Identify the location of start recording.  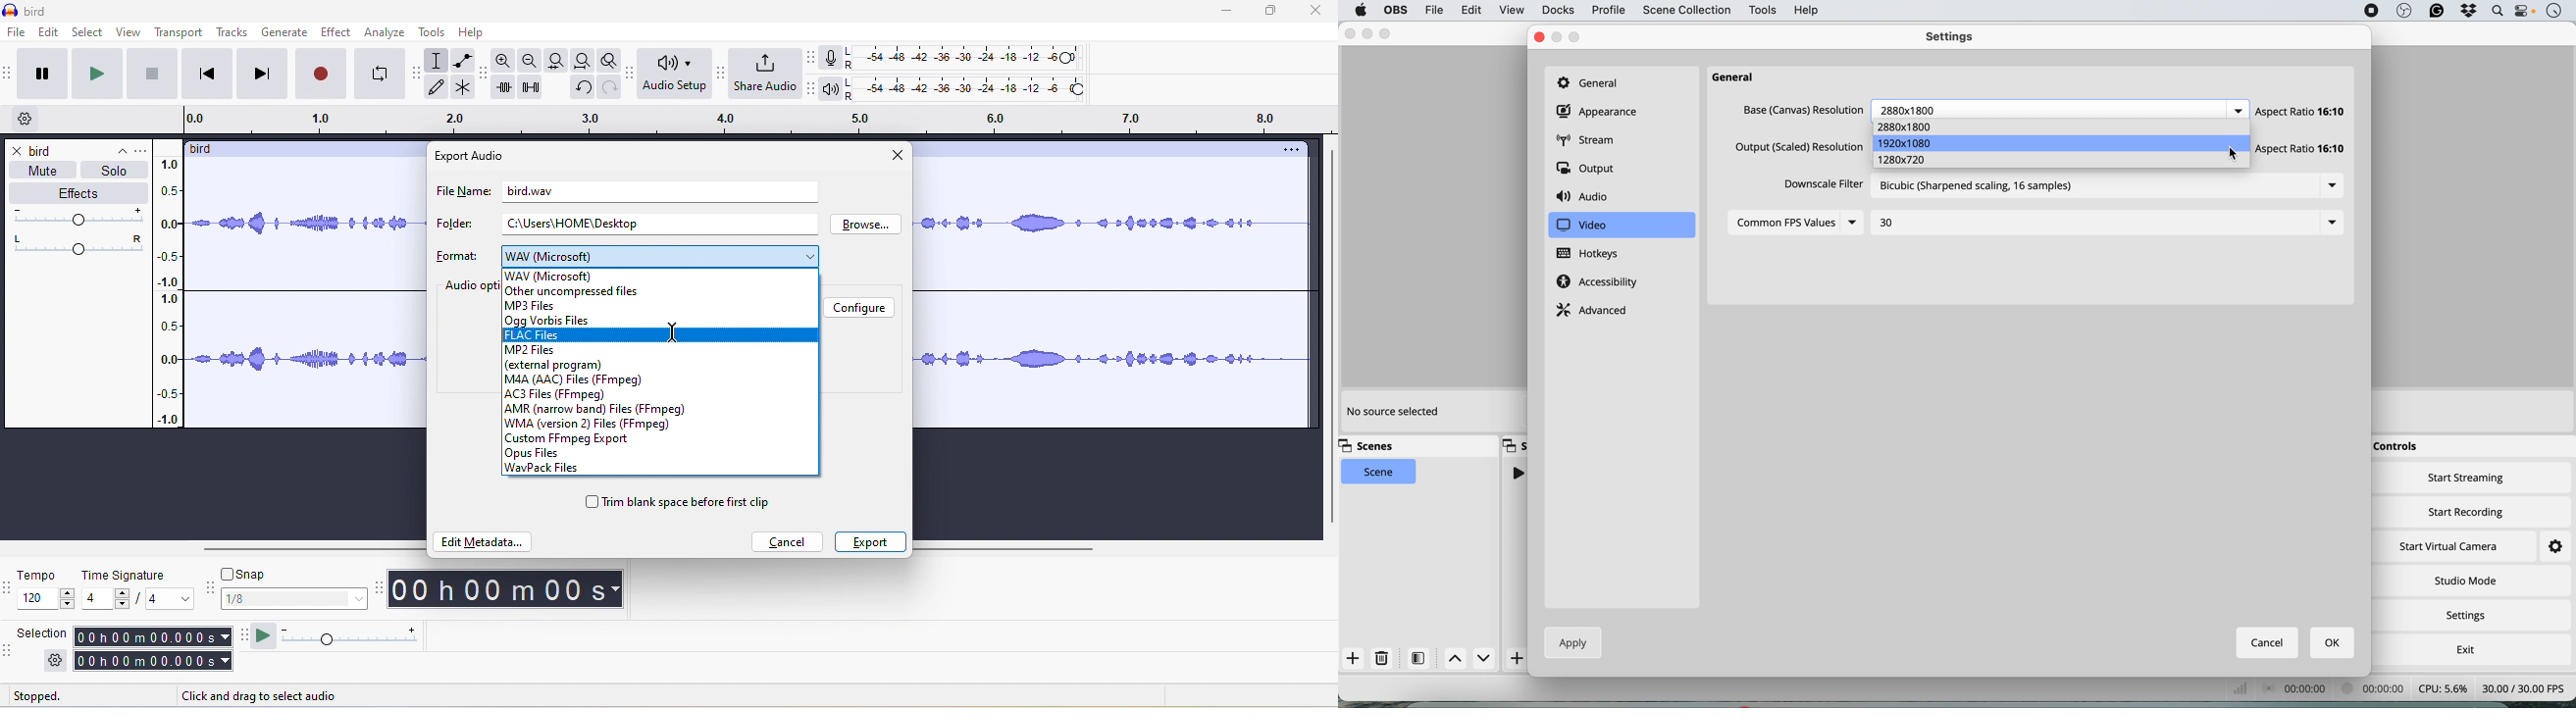
(2467, 510).